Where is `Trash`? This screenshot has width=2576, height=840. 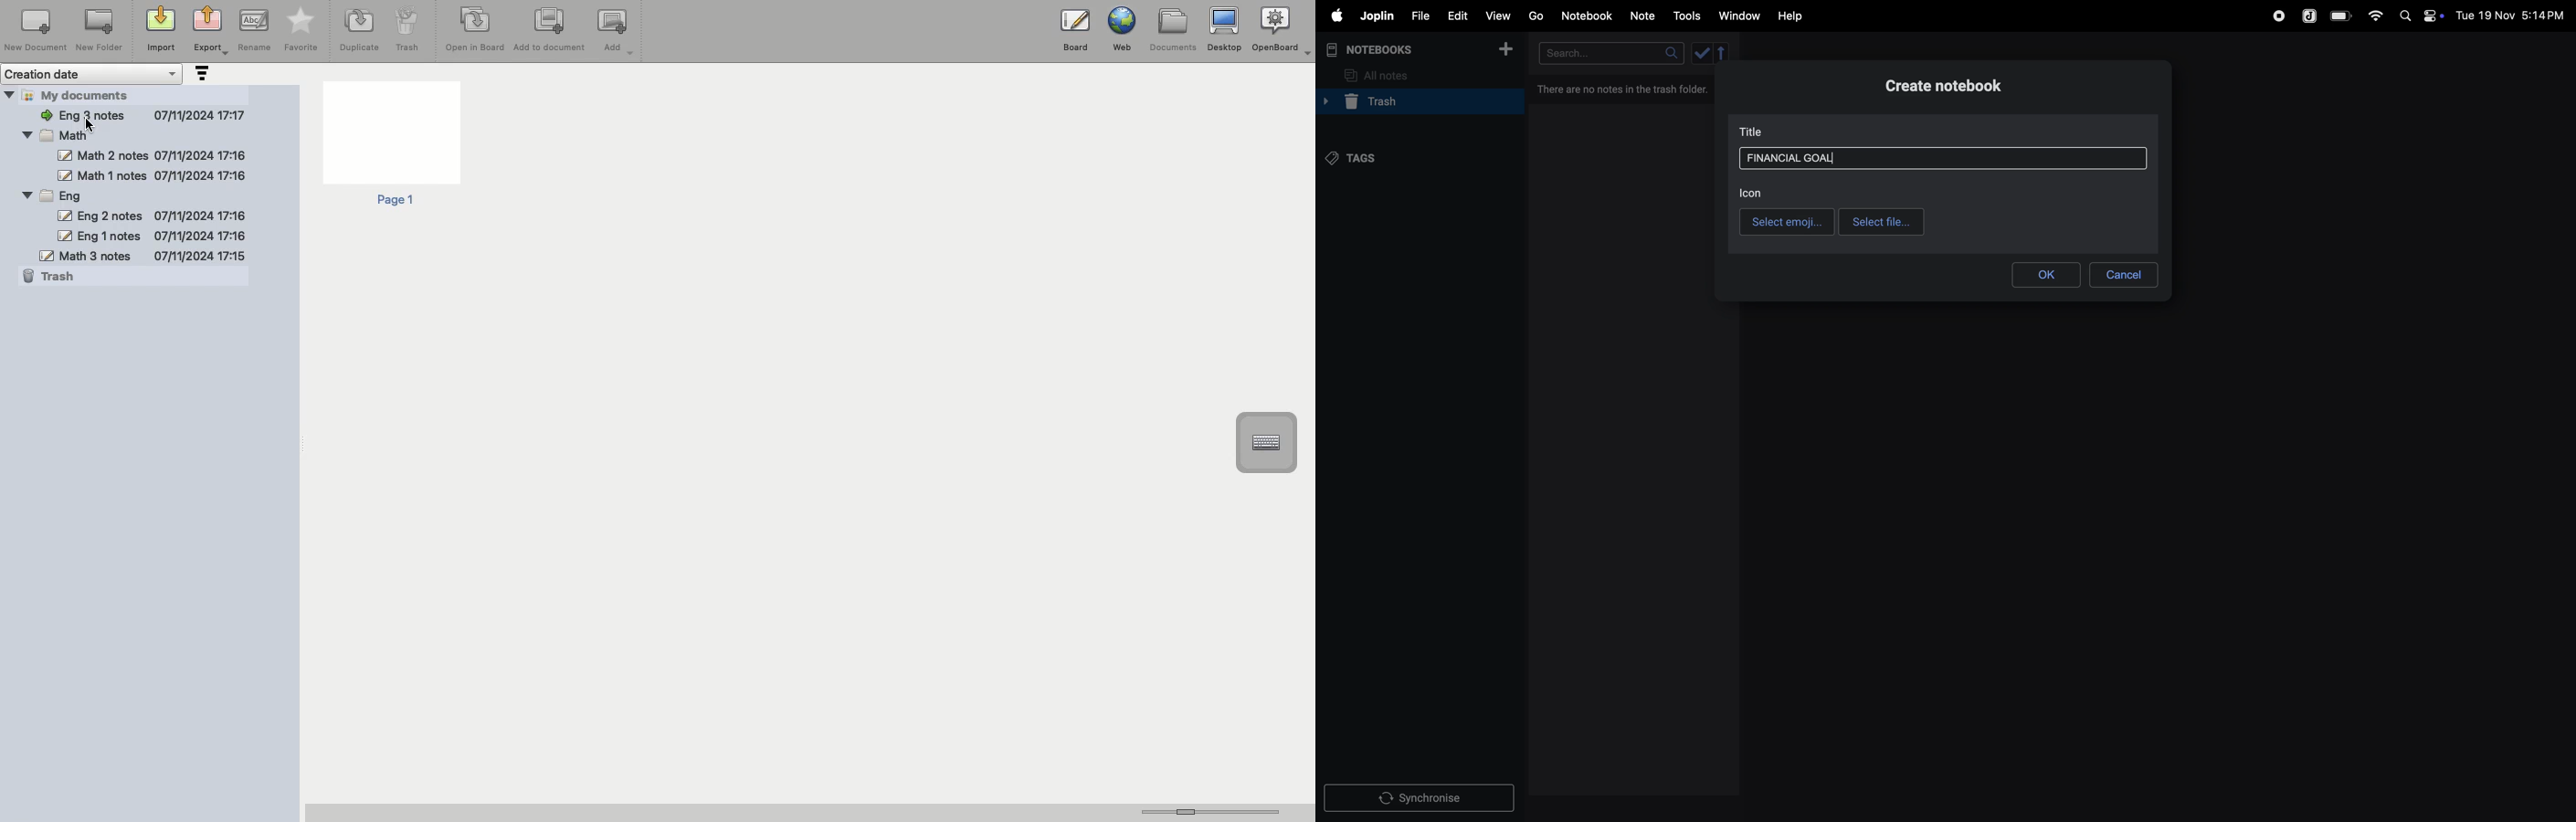 Trash is located at coordinates (407, 29).